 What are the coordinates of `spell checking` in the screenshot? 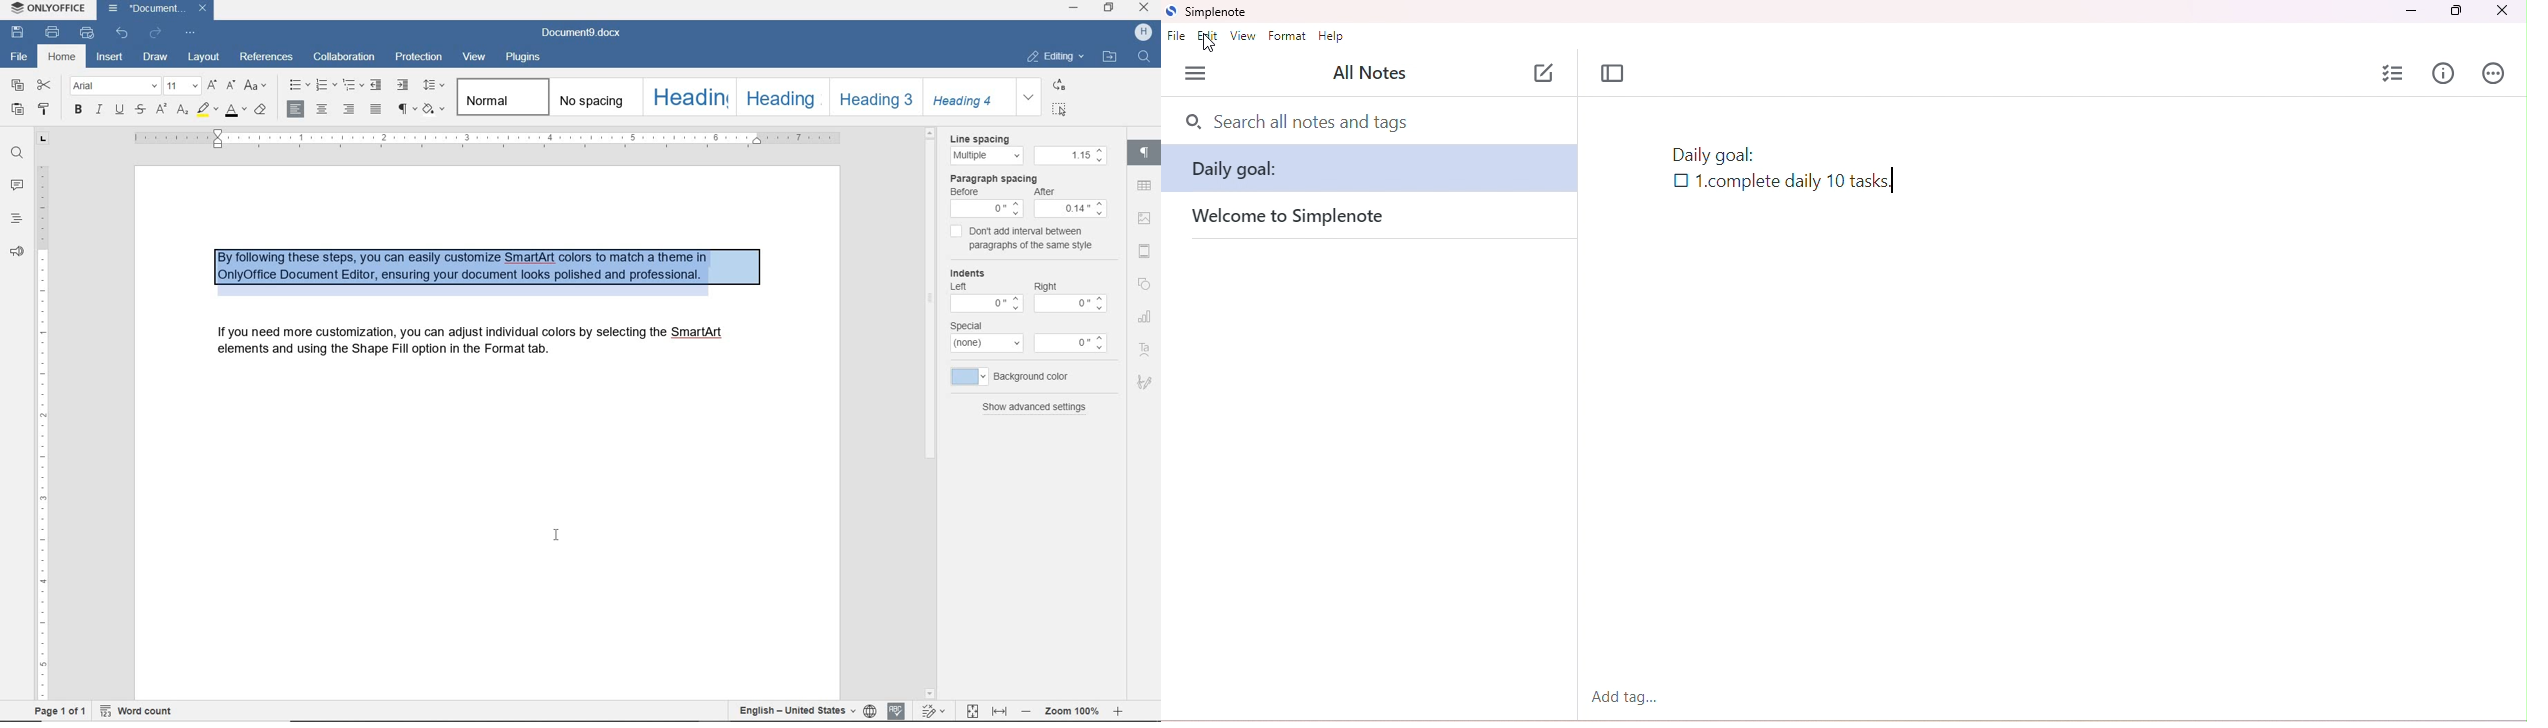 It's located at (898, 707).